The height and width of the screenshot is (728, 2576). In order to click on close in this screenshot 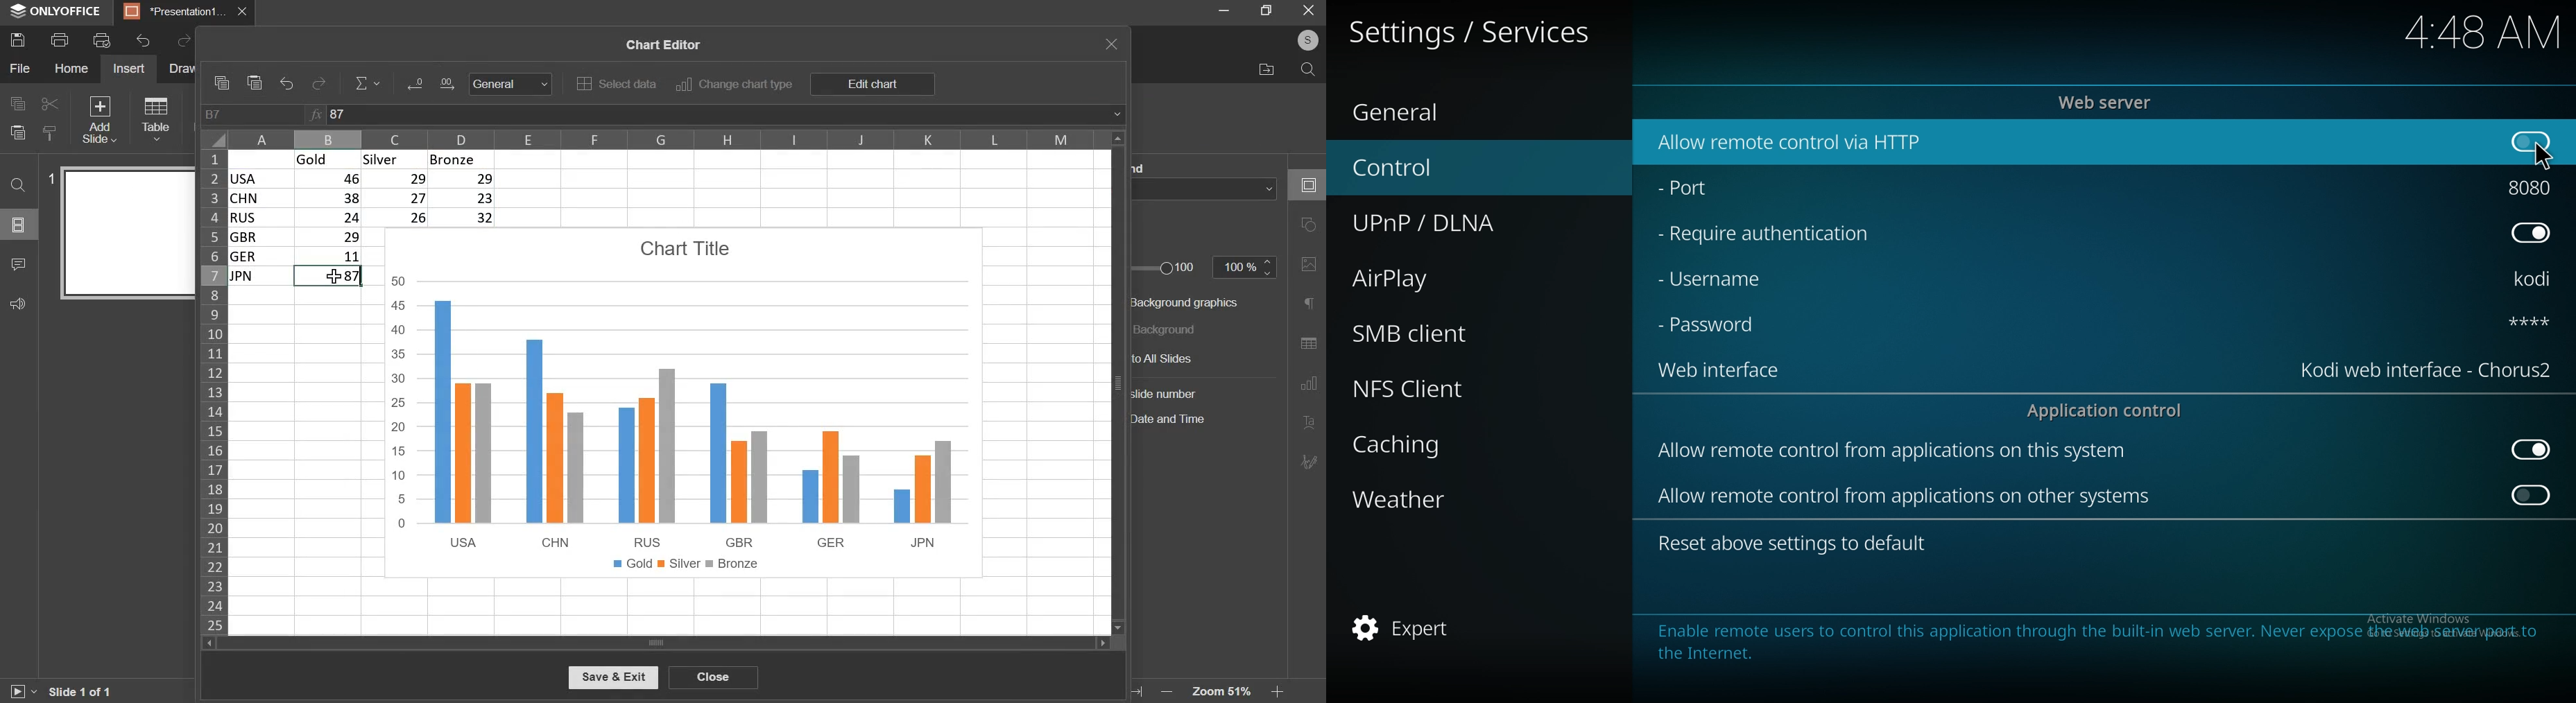, I will do `click(246, 12)`.